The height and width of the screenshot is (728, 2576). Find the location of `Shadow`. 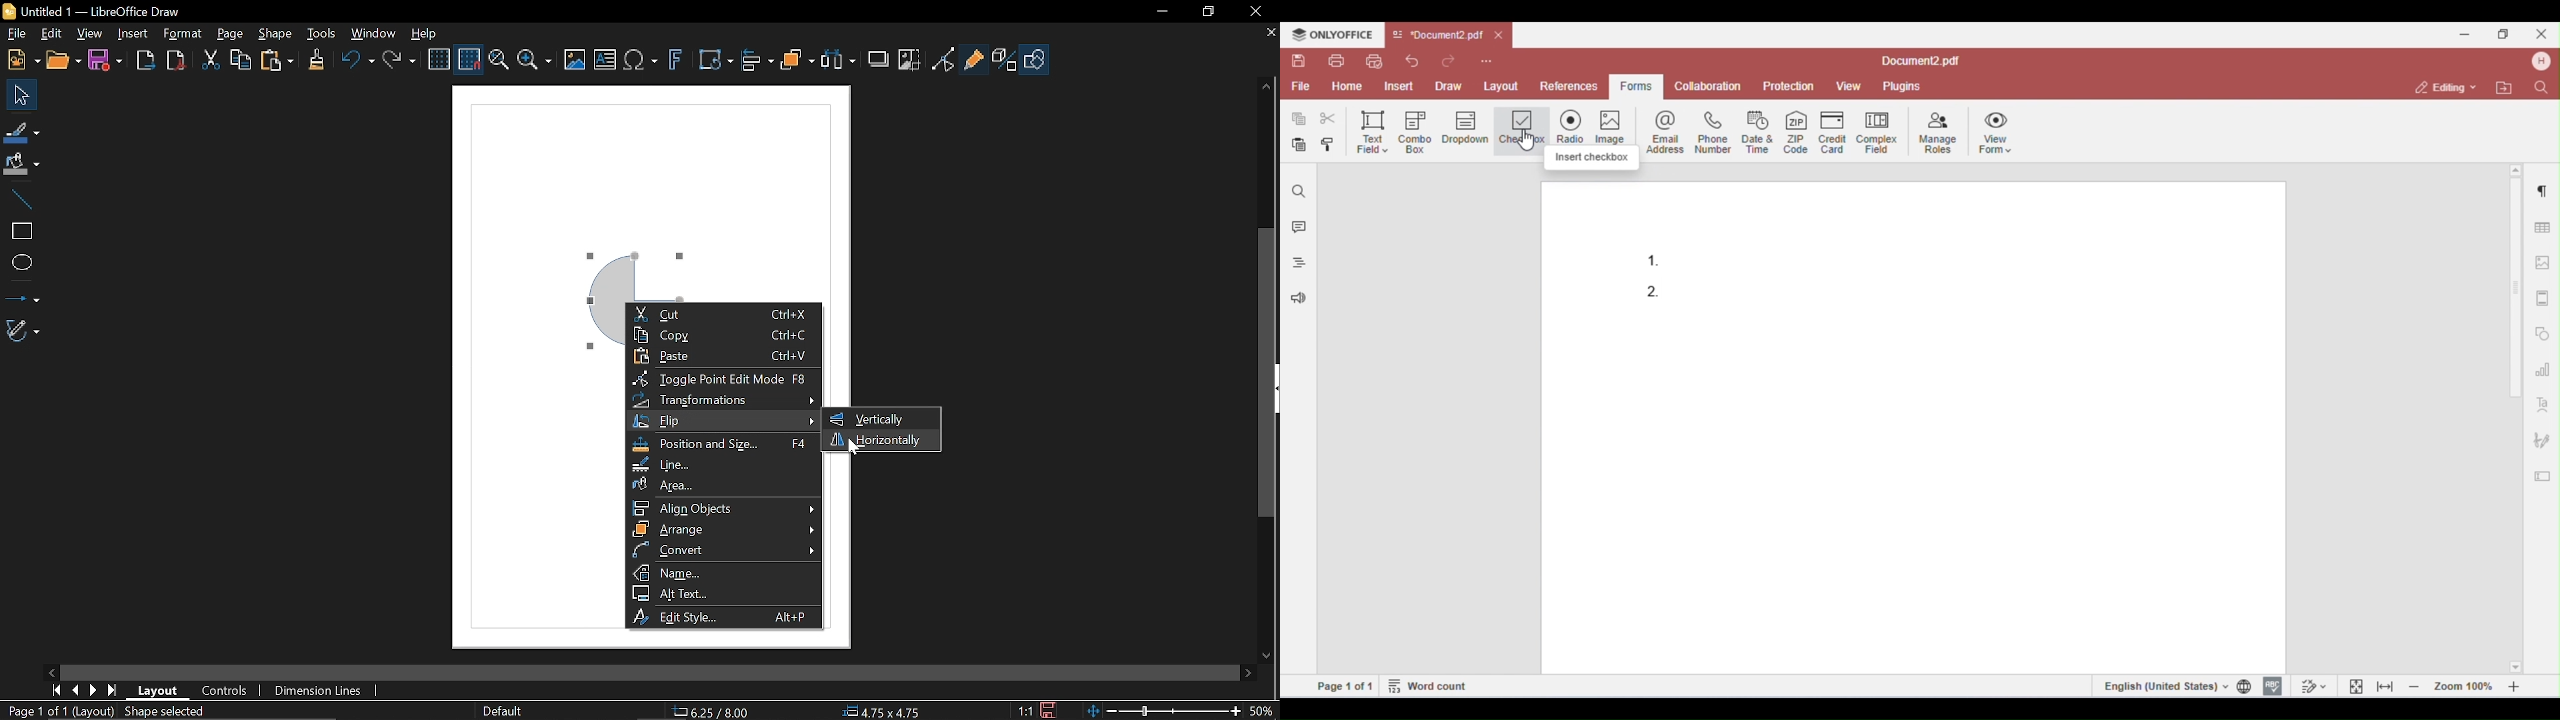

Shadow is located at coordinates (881, 60).